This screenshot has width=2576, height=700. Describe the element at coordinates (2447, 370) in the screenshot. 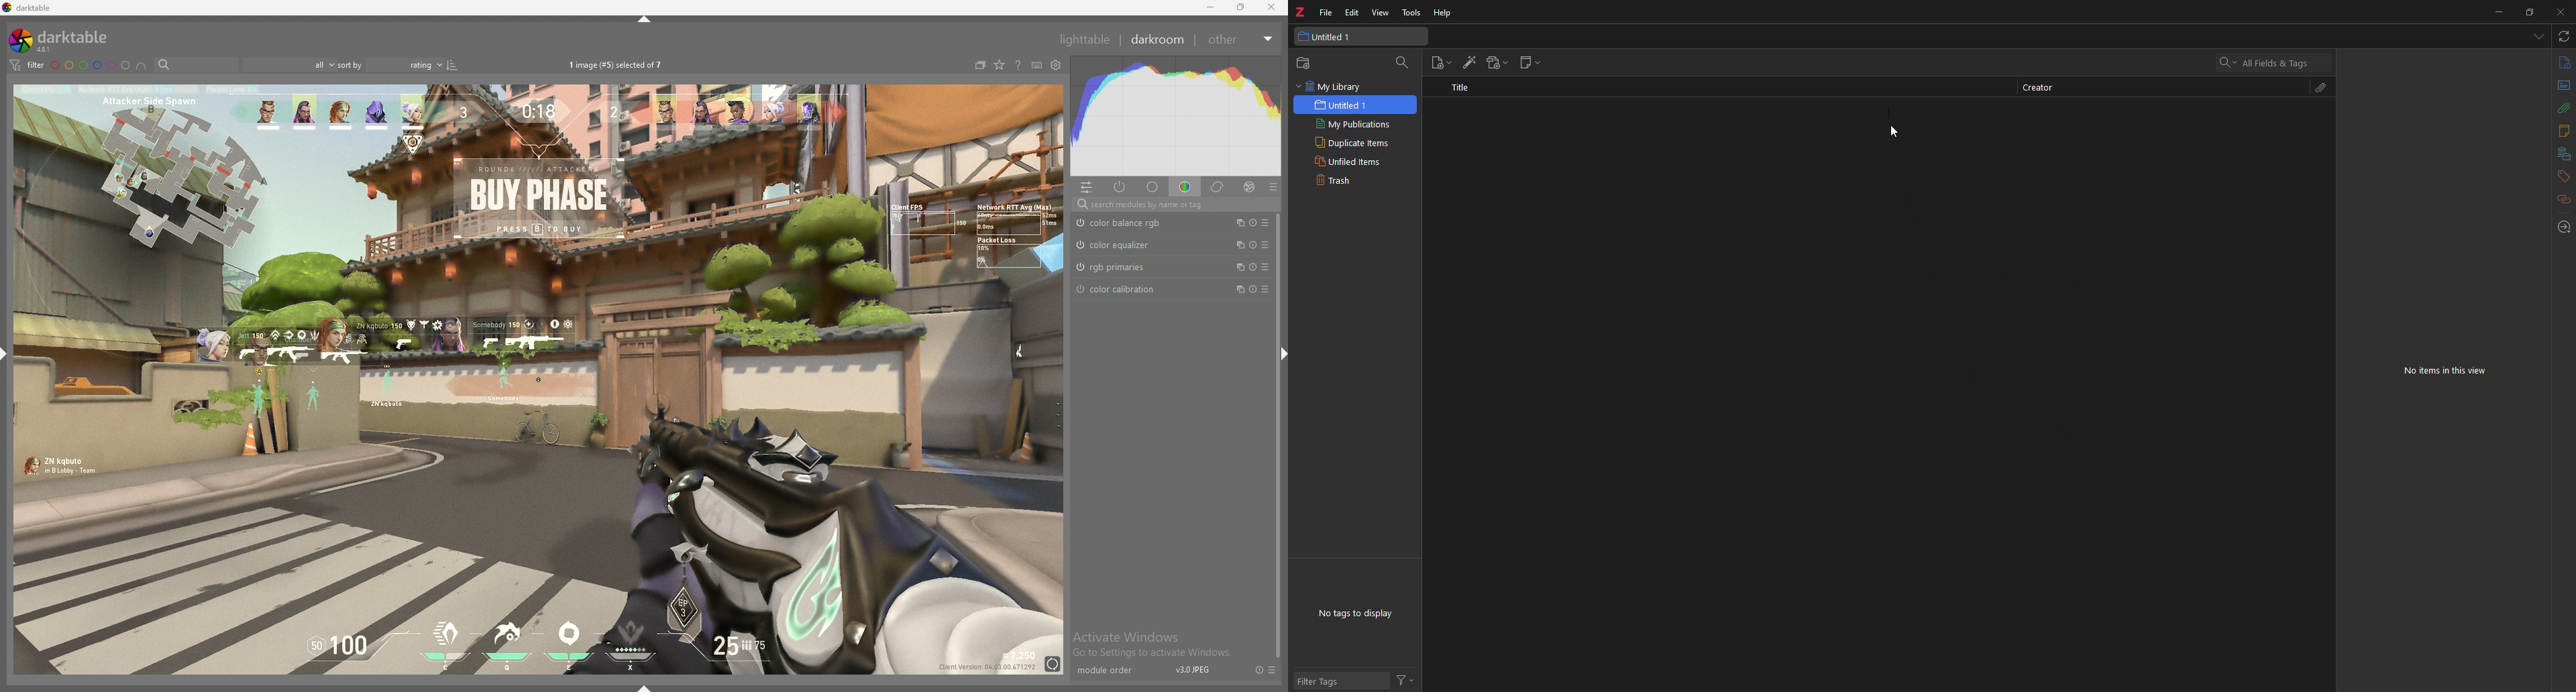

I see `no item` at that location.